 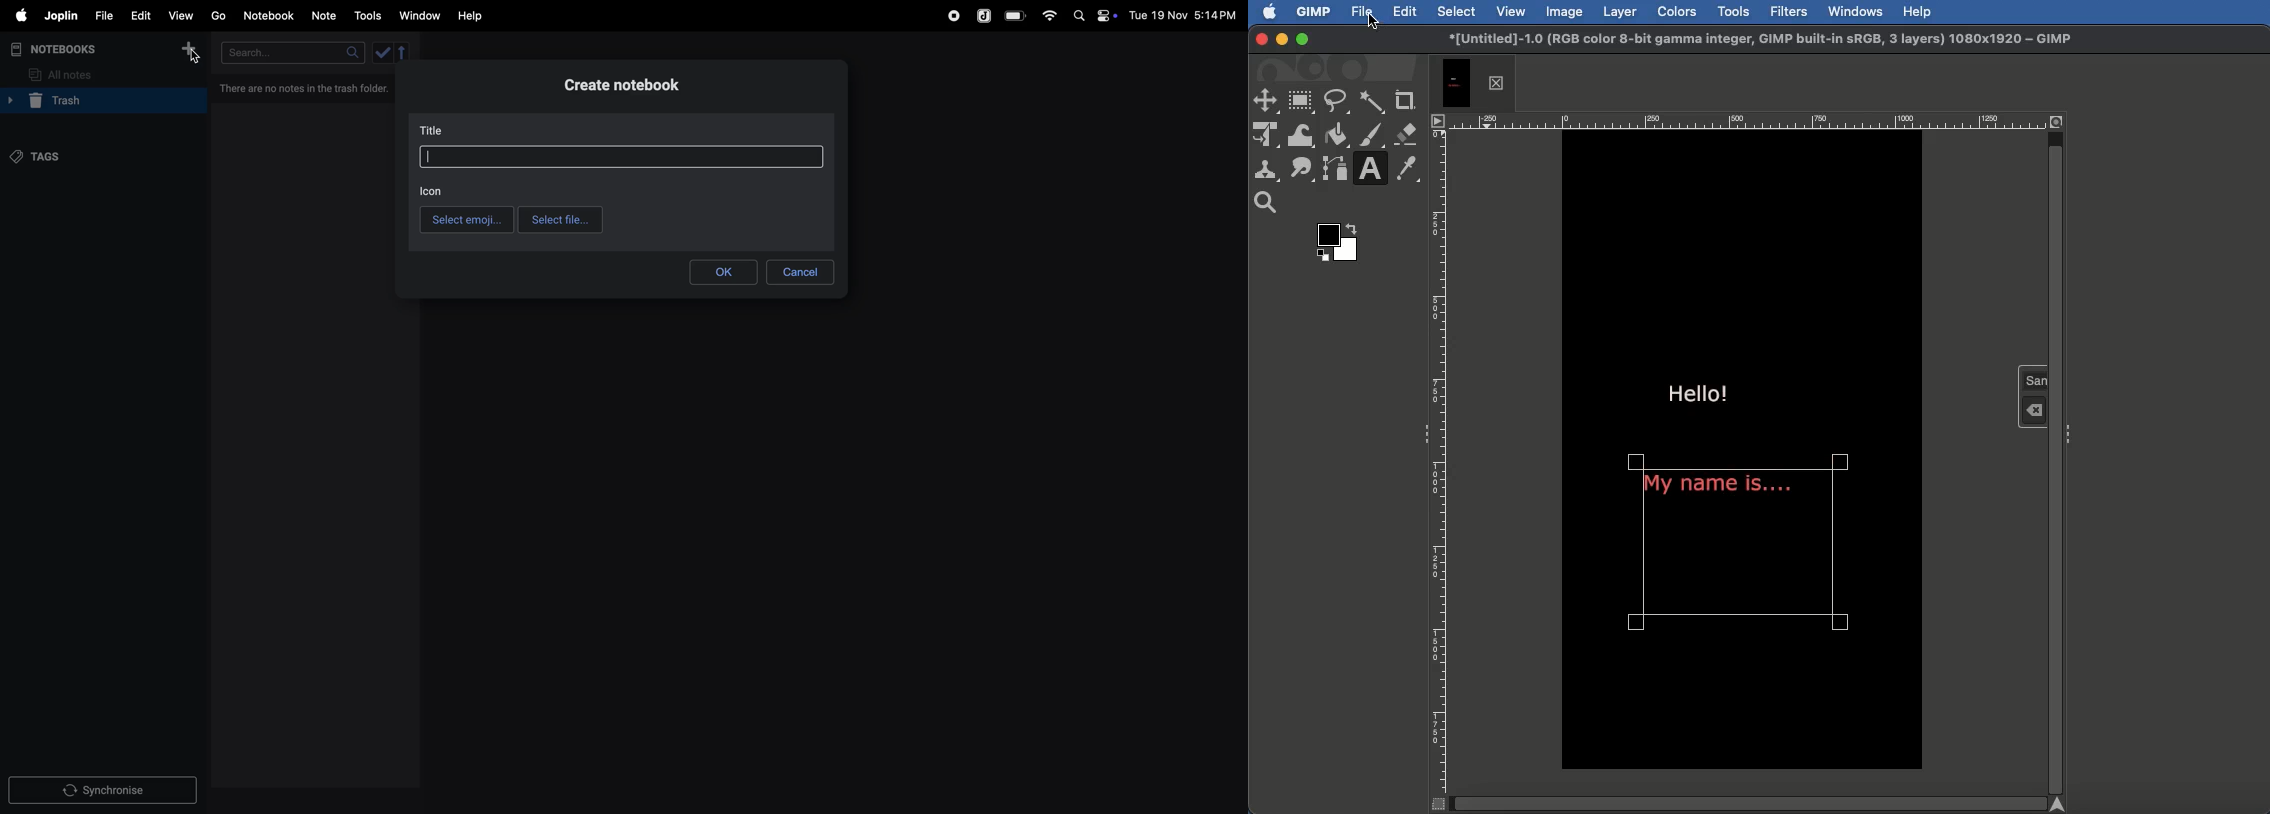 I want to click on battery, so click(x=1016, y=16).